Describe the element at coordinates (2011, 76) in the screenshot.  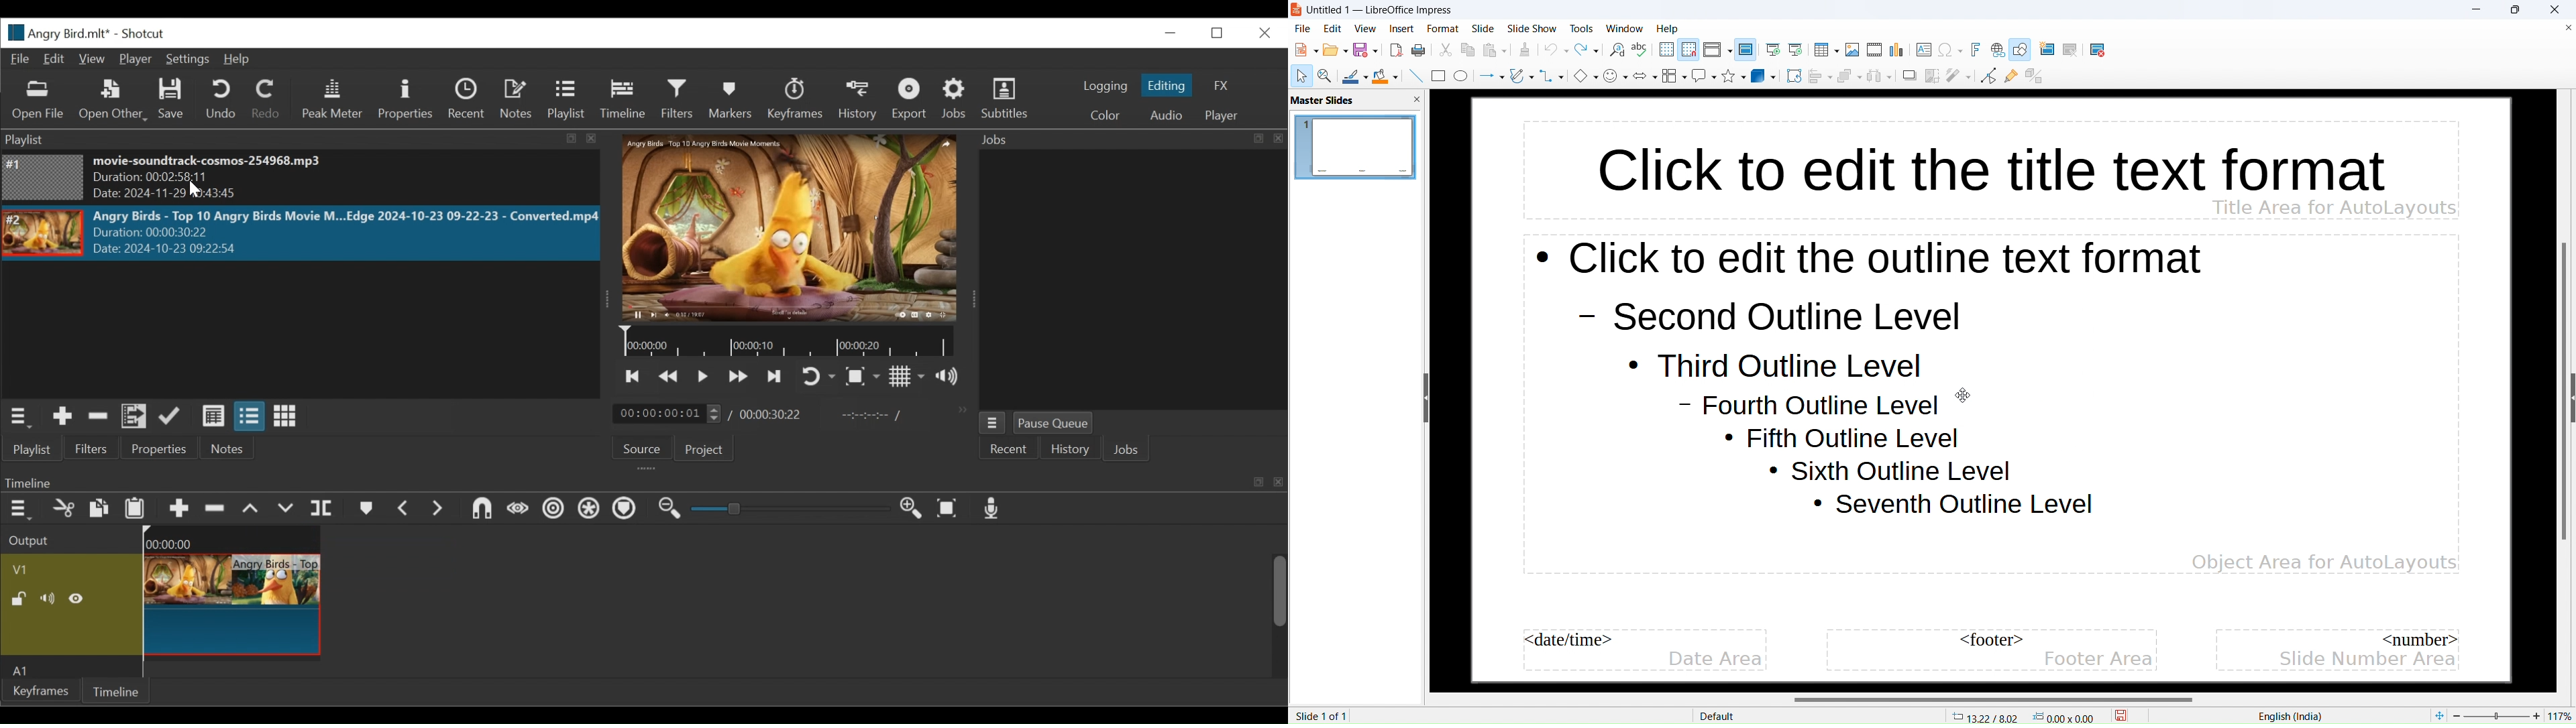
I see `show gluepoint functions` at that location.